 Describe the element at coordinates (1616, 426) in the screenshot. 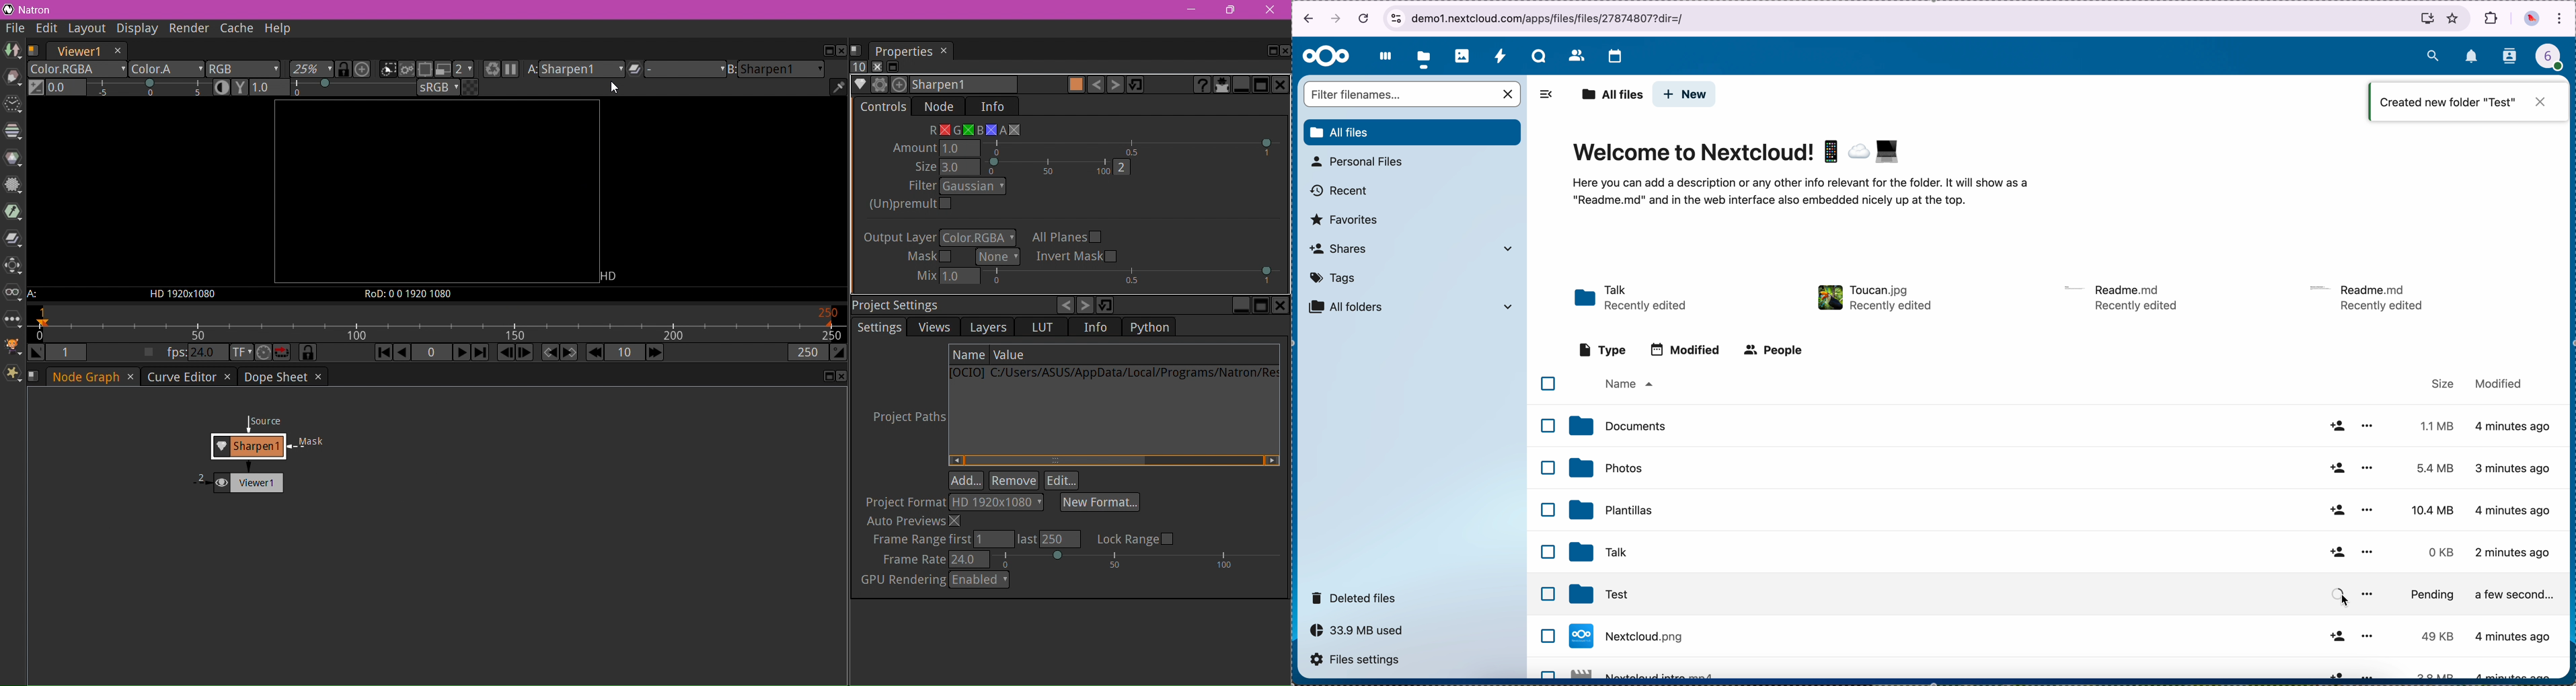

I see `documents` at that location.